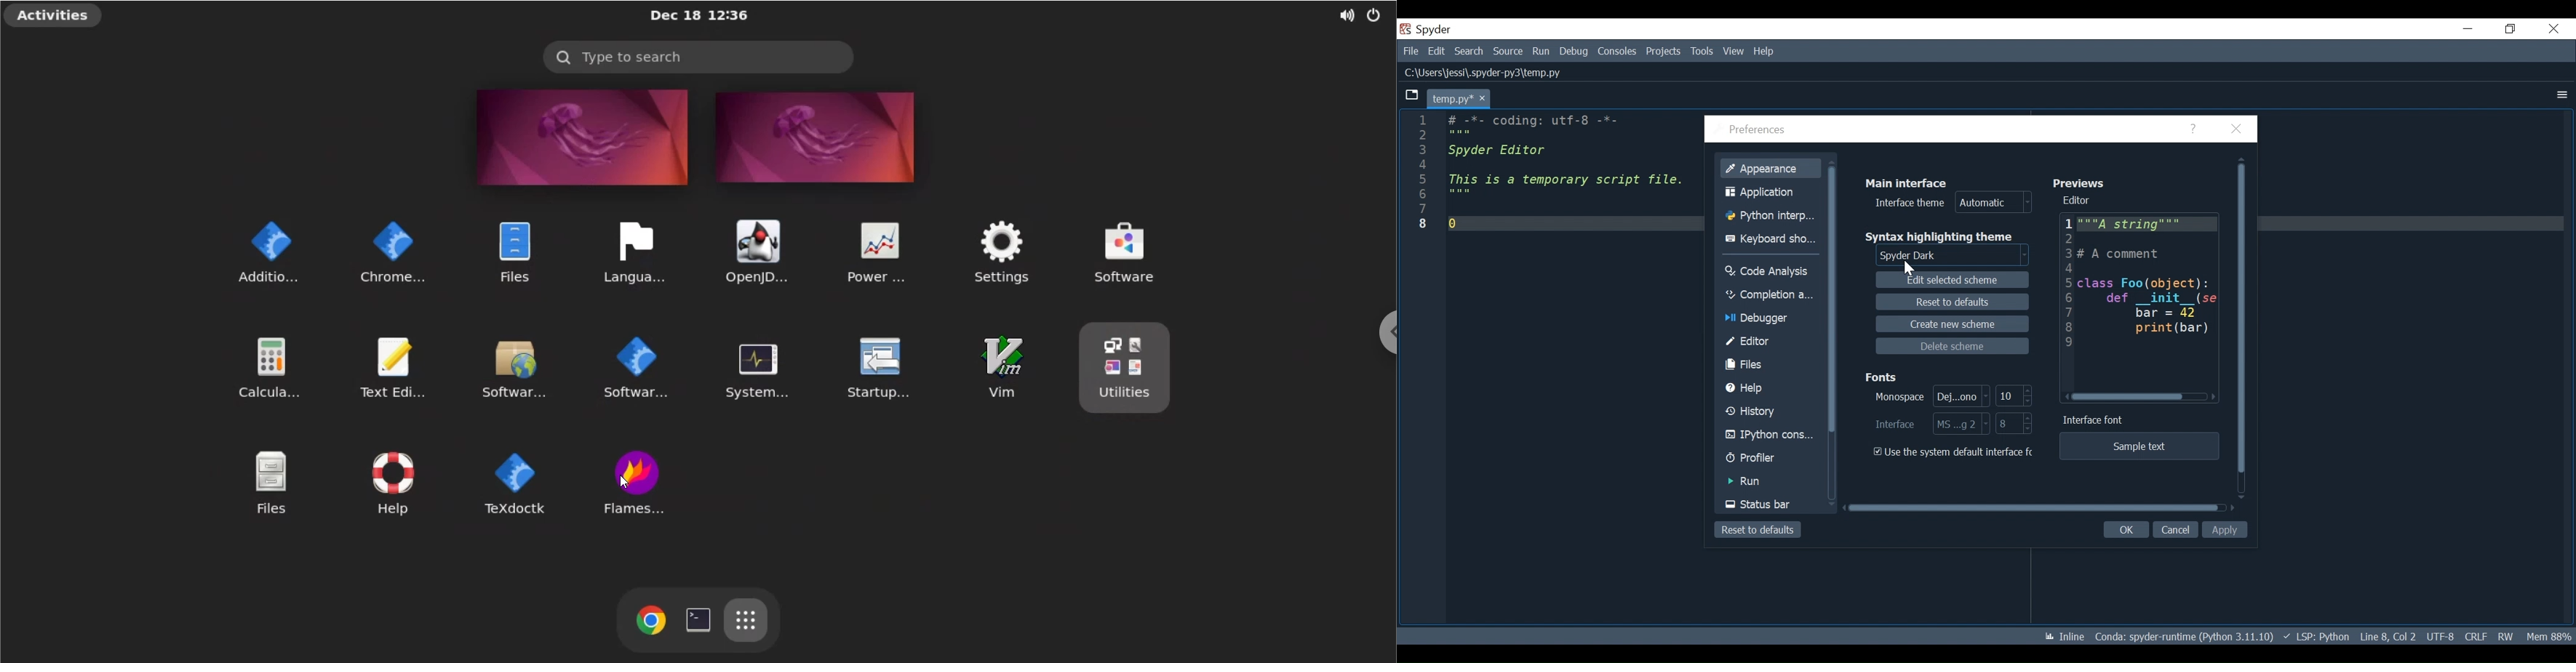 This screenshot has width=2576, height=672. Describe the element at coordinates (1772, 411) in the screenshot. I see `History` at that location.